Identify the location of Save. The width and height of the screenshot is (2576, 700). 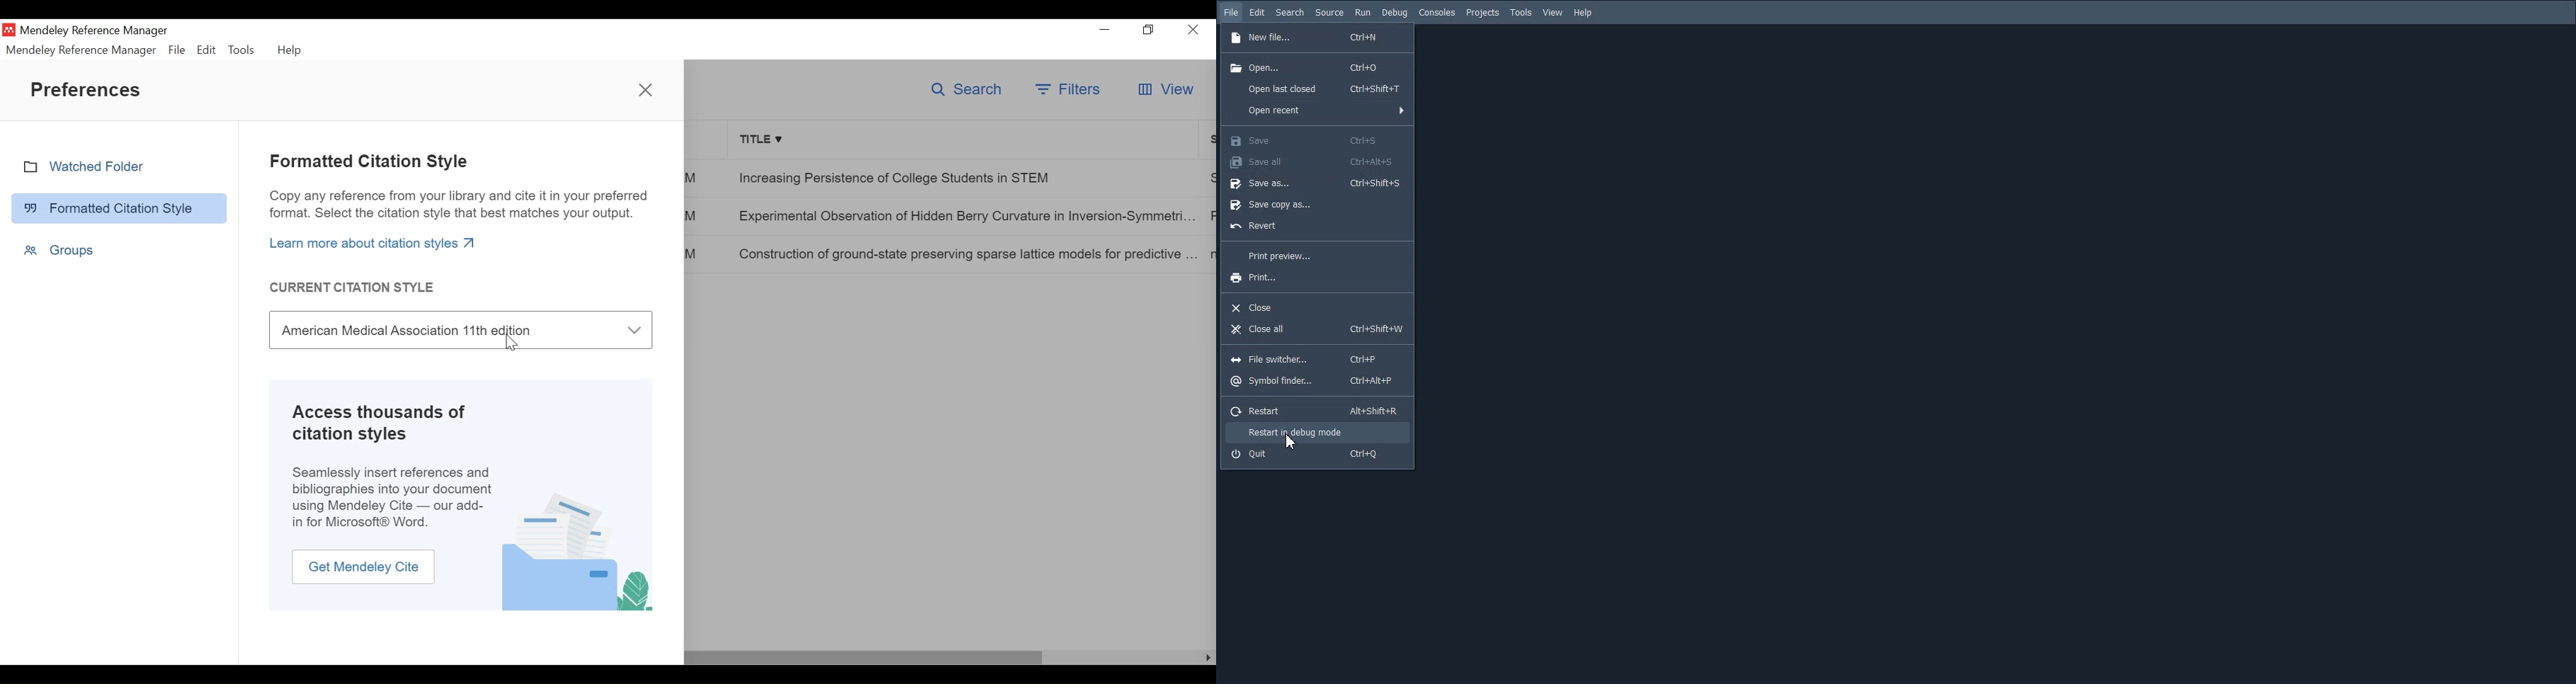
(1315, 139).